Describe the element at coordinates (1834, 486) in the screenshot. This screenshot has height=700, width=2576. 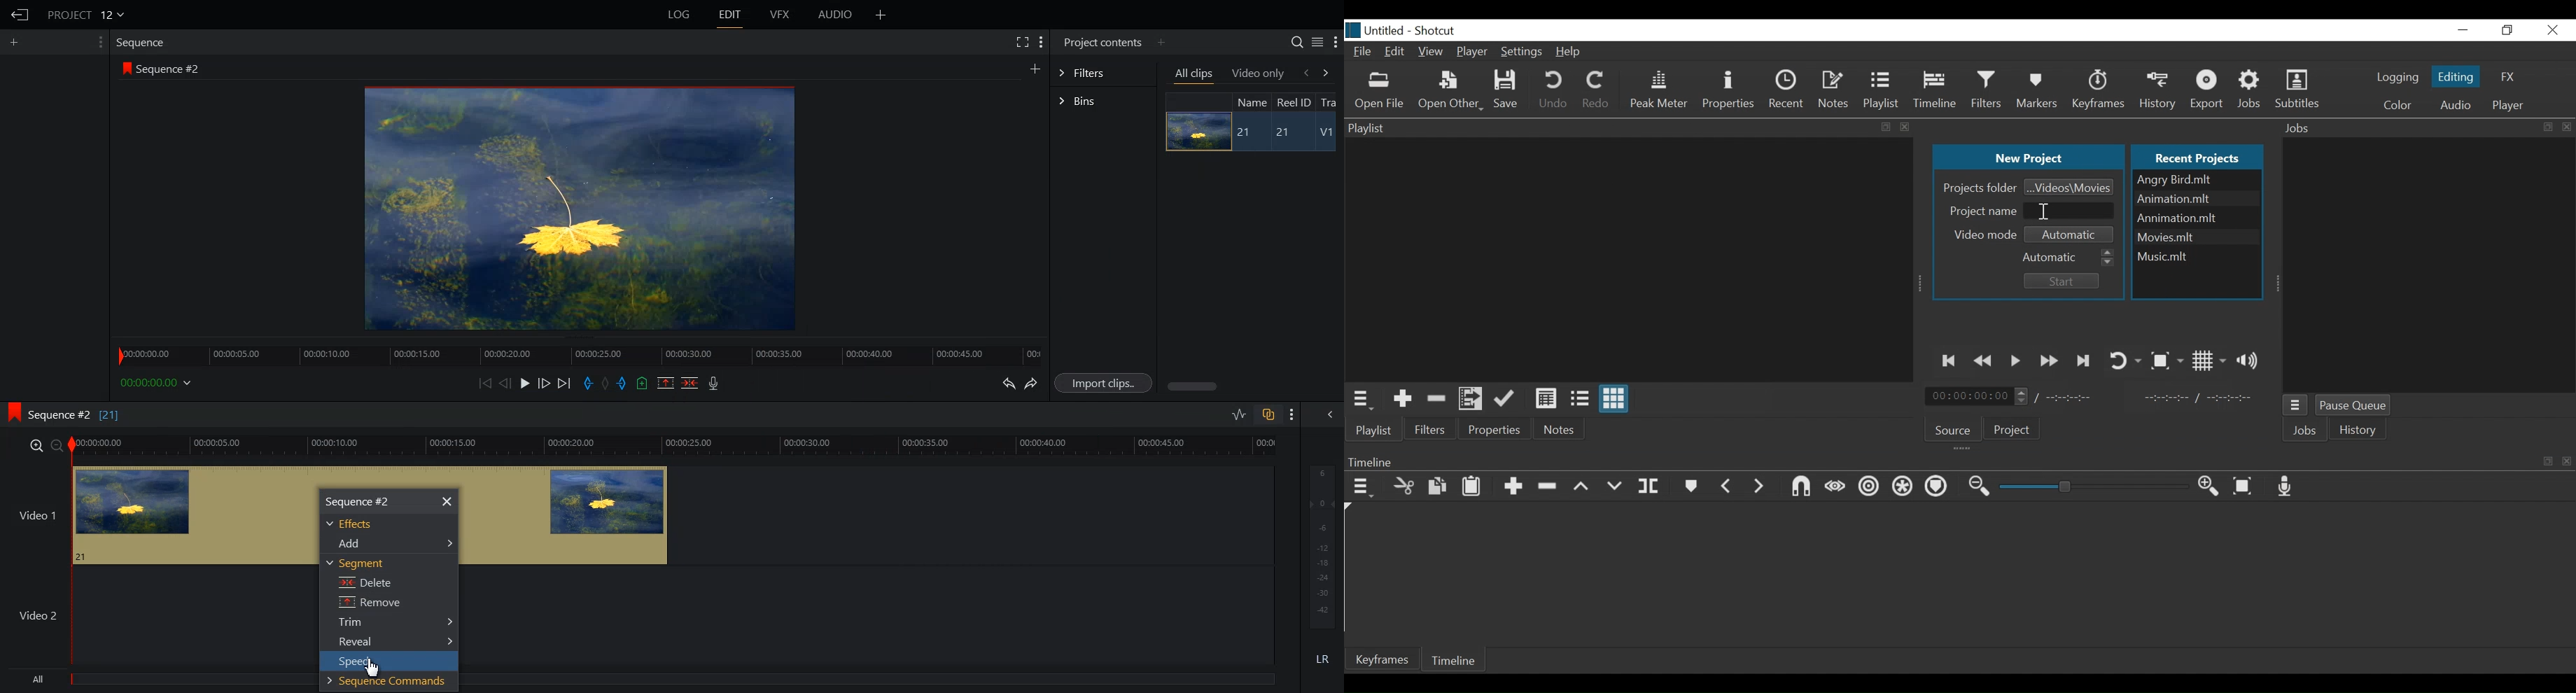
I see `Scrub wile dragging` at that location.